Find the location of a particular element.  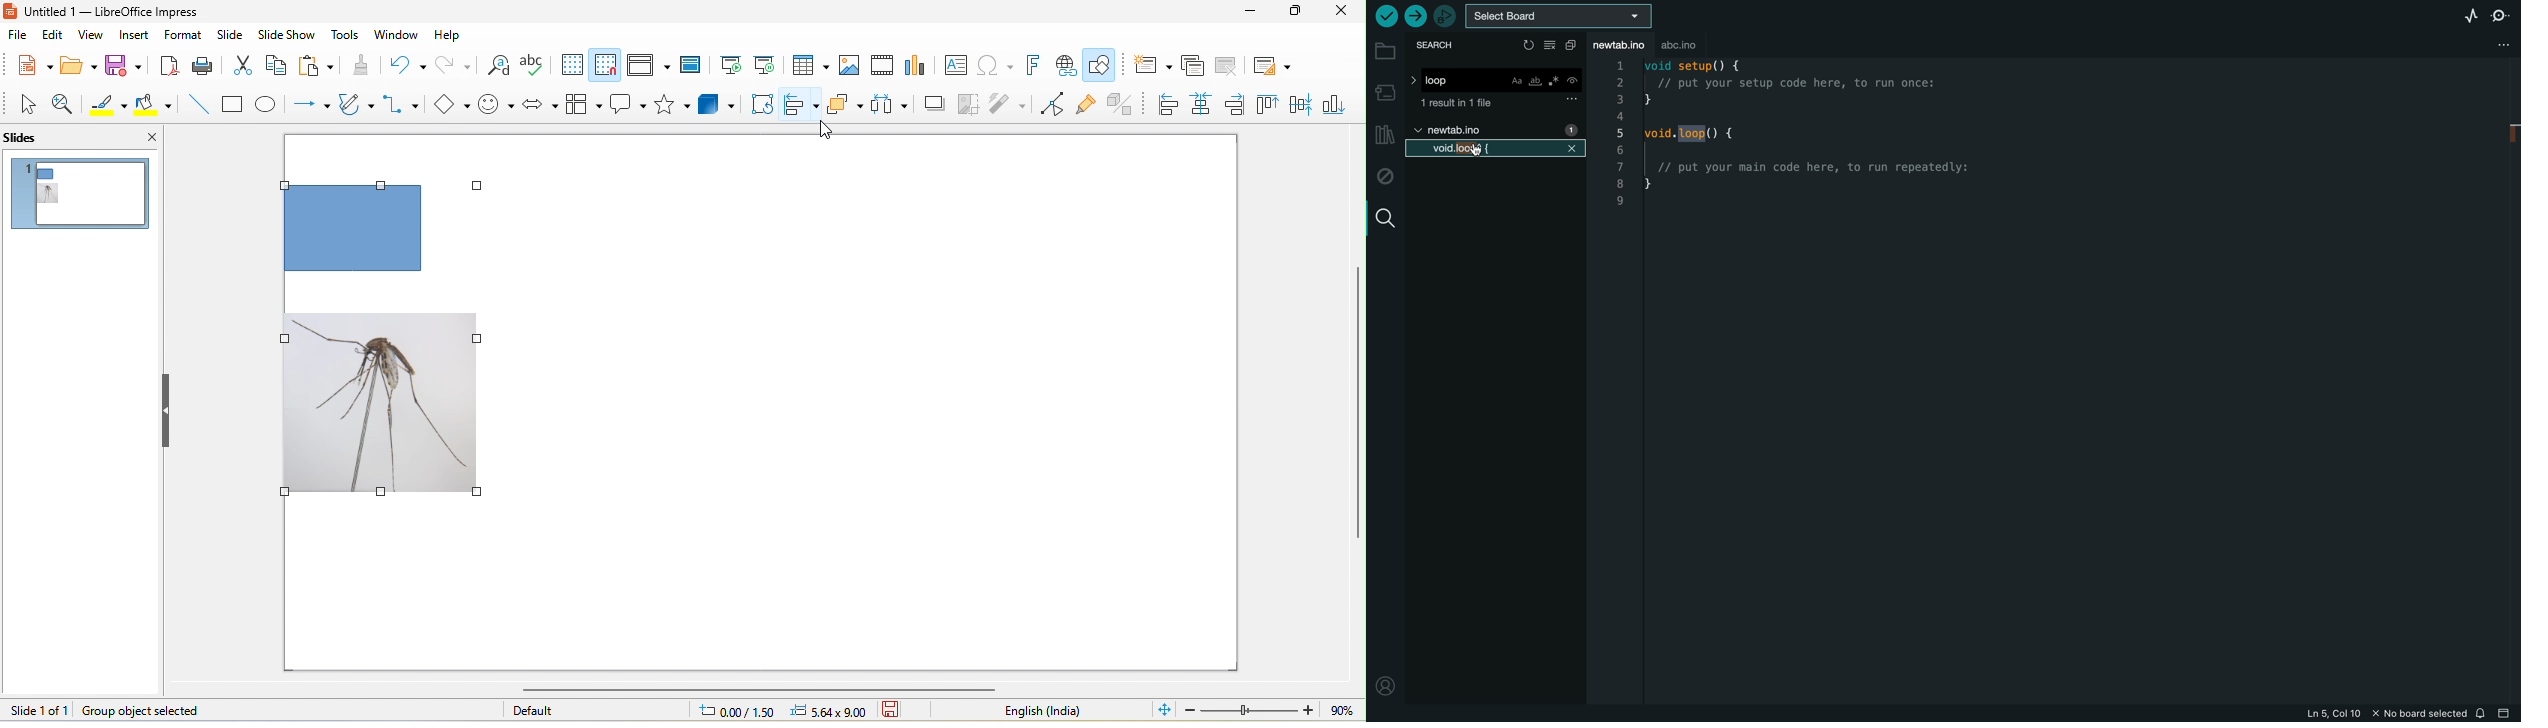

print is located at coordinates (203, 66).